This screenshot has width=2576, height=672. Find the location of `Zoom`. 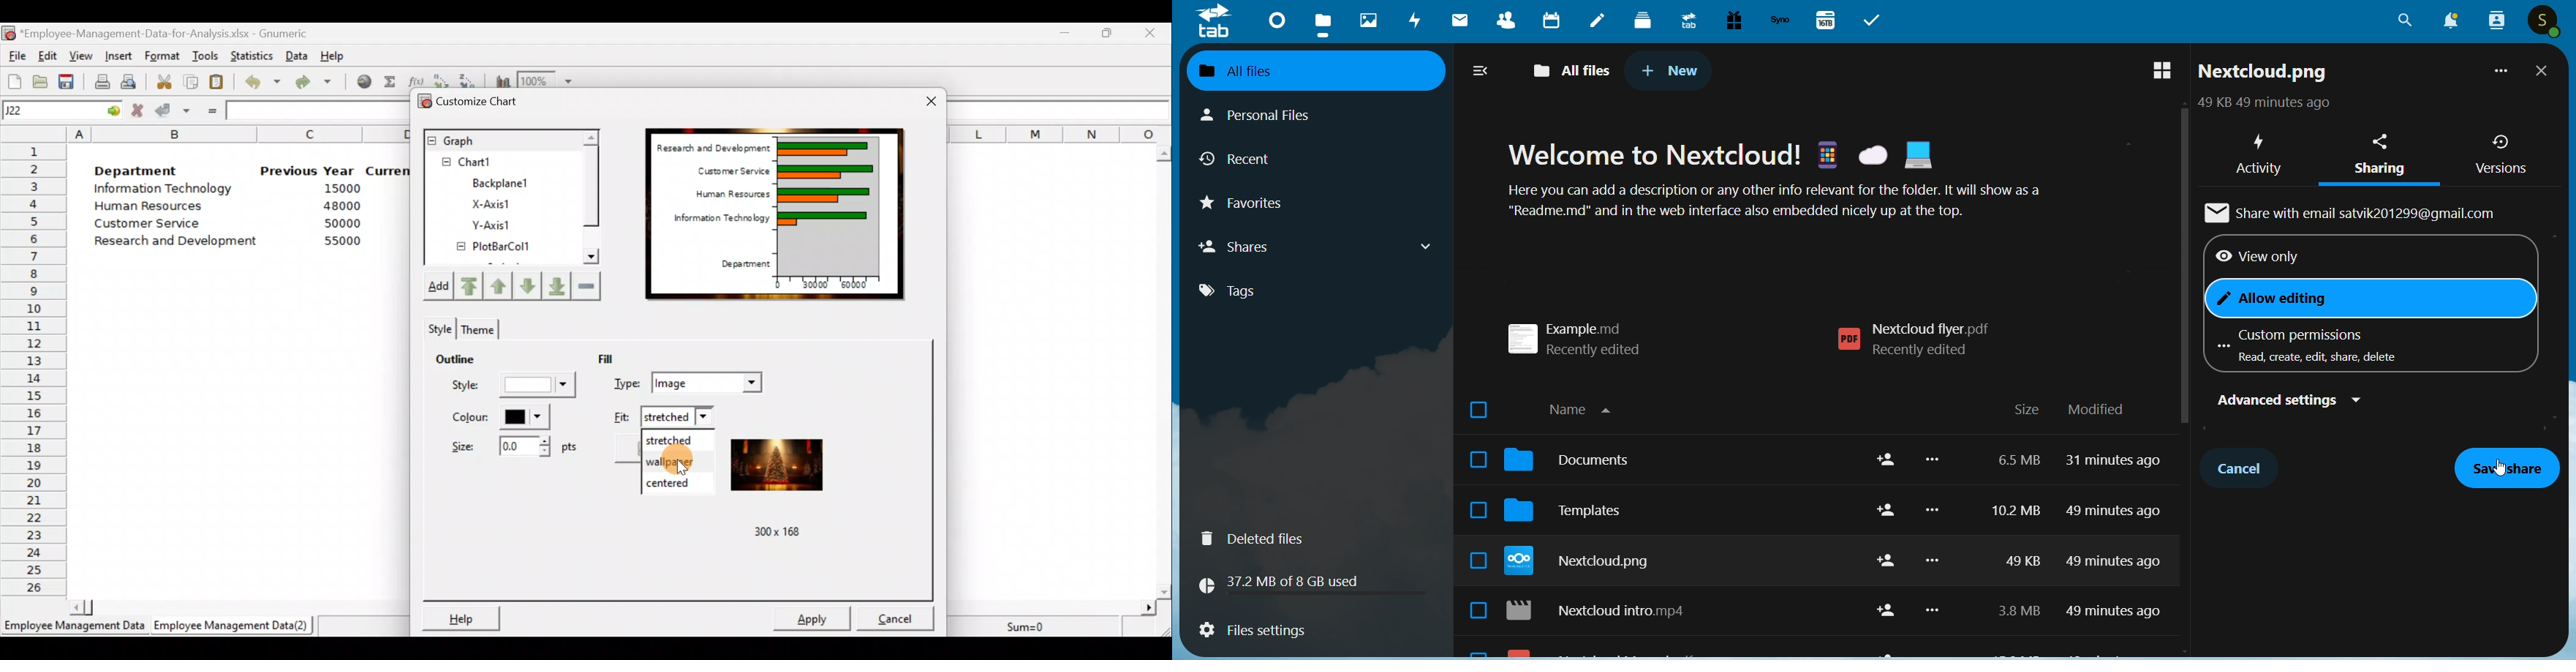

Zoom is located at coordinates (547, 79).